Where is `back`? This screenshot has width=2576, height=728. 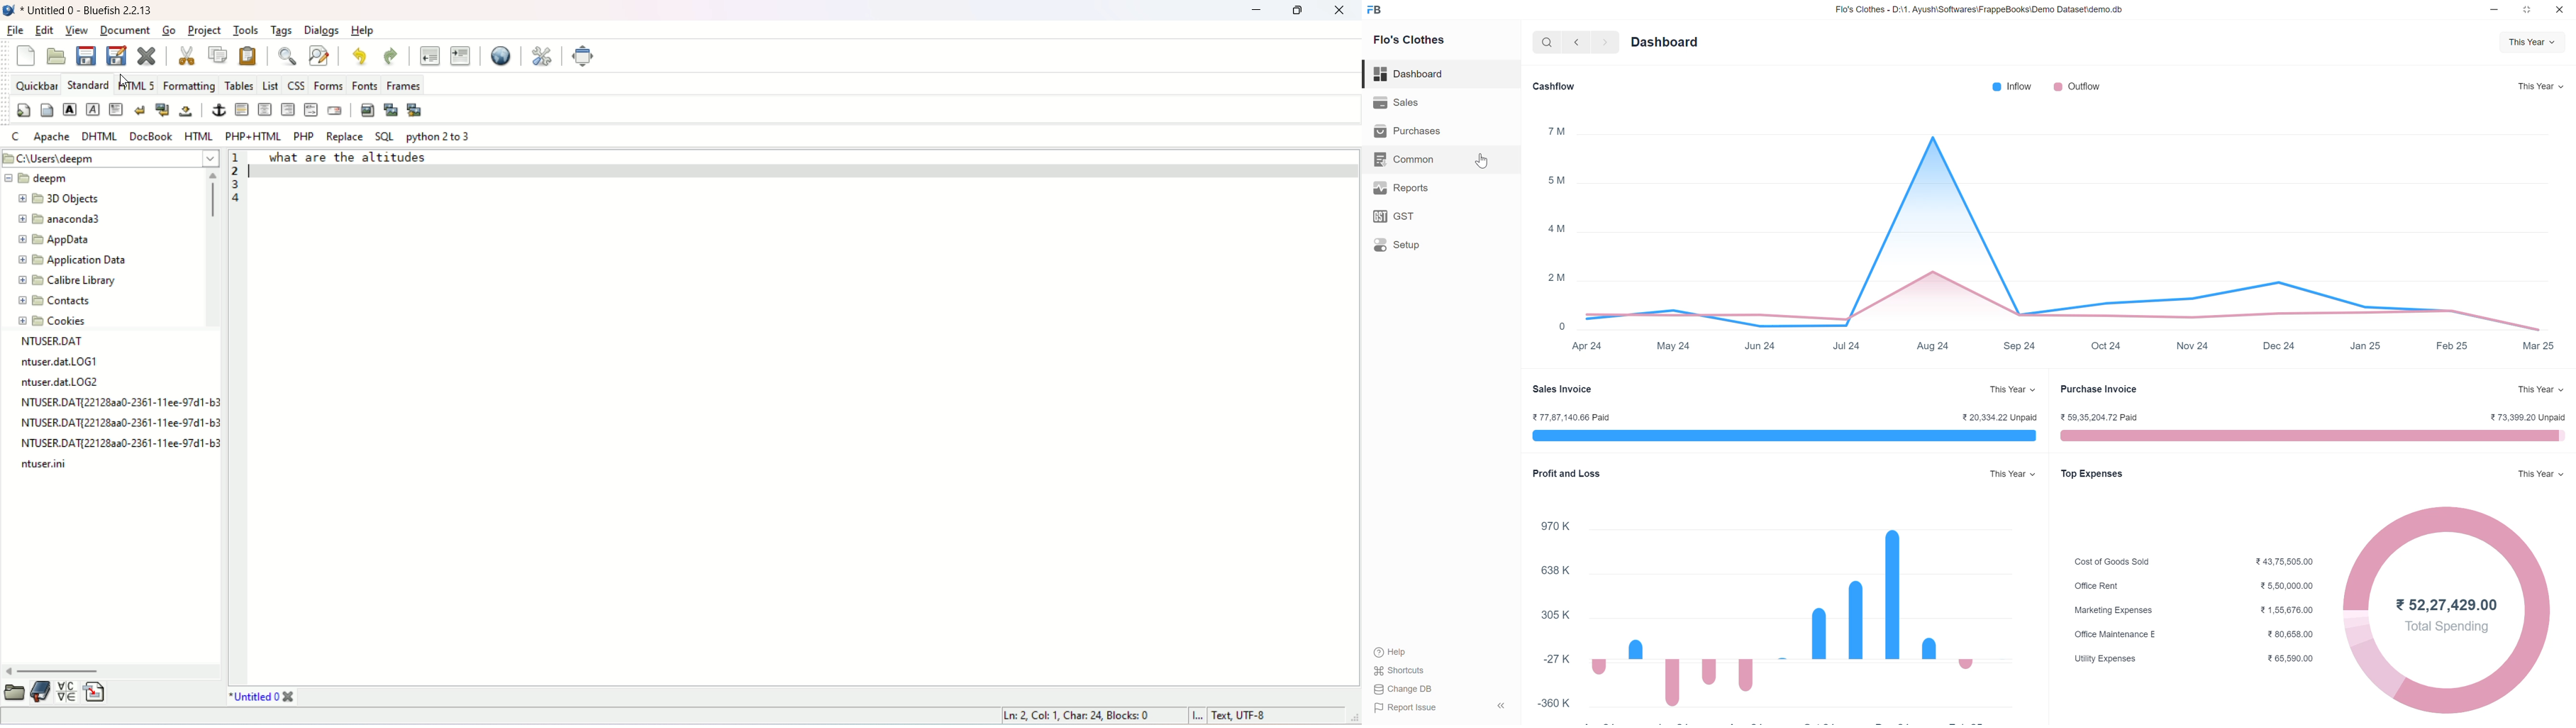
back is located at coordinates (1578, 42).